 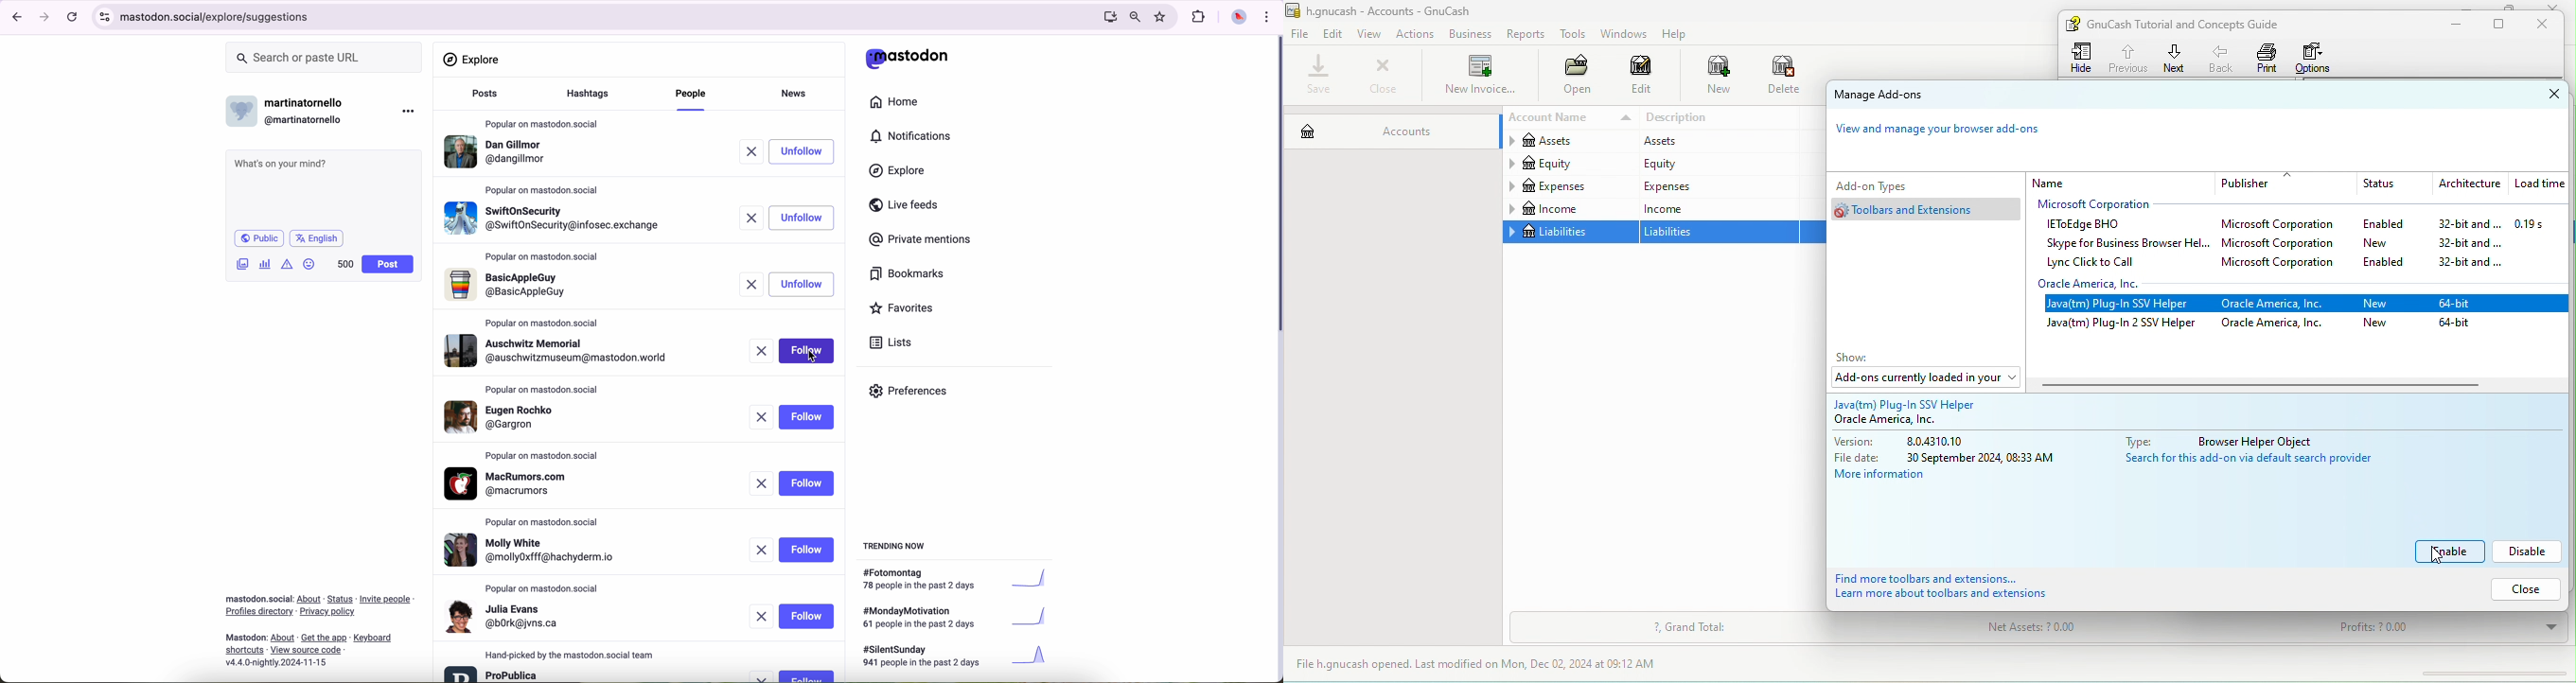 What do you see at coordinates (1786, 77) in the screenshot?
I see `delete` at bounding box center [1786, 77].